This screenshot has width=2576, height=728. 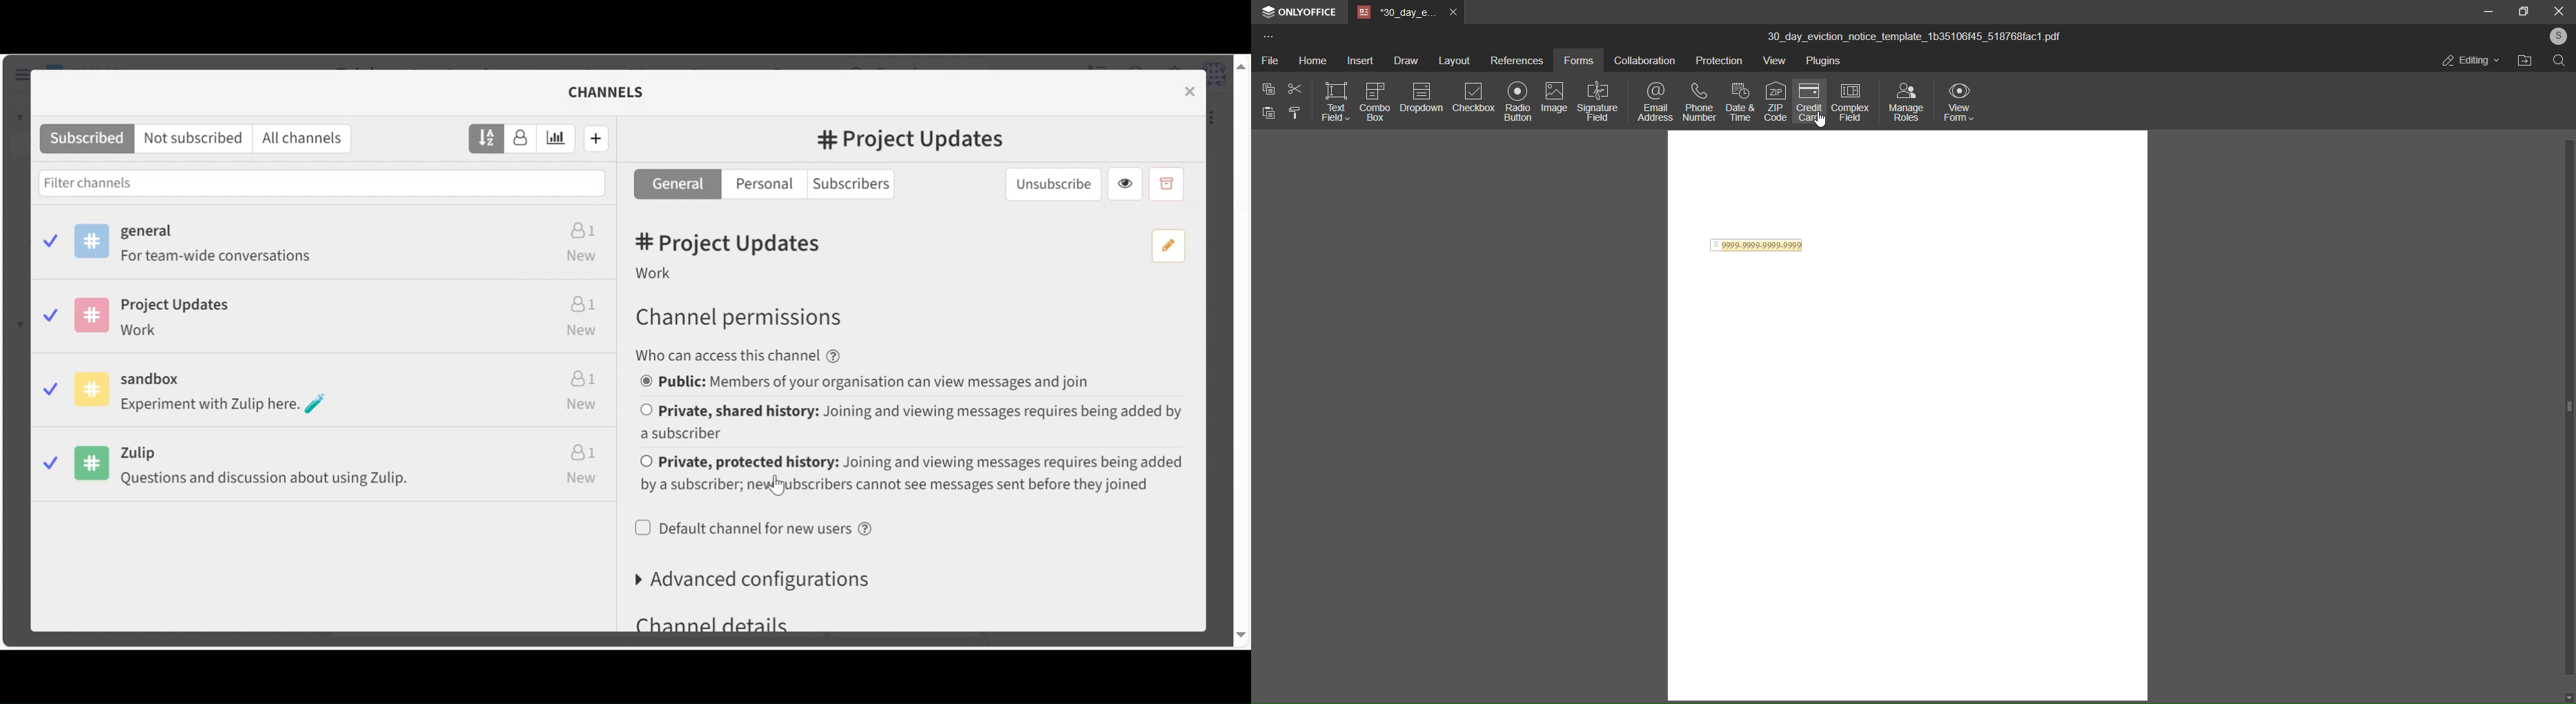 What do you see at coordinates (605, 139) in the screenshot?
I see `Create new channel` at bounding box center [605, 139].